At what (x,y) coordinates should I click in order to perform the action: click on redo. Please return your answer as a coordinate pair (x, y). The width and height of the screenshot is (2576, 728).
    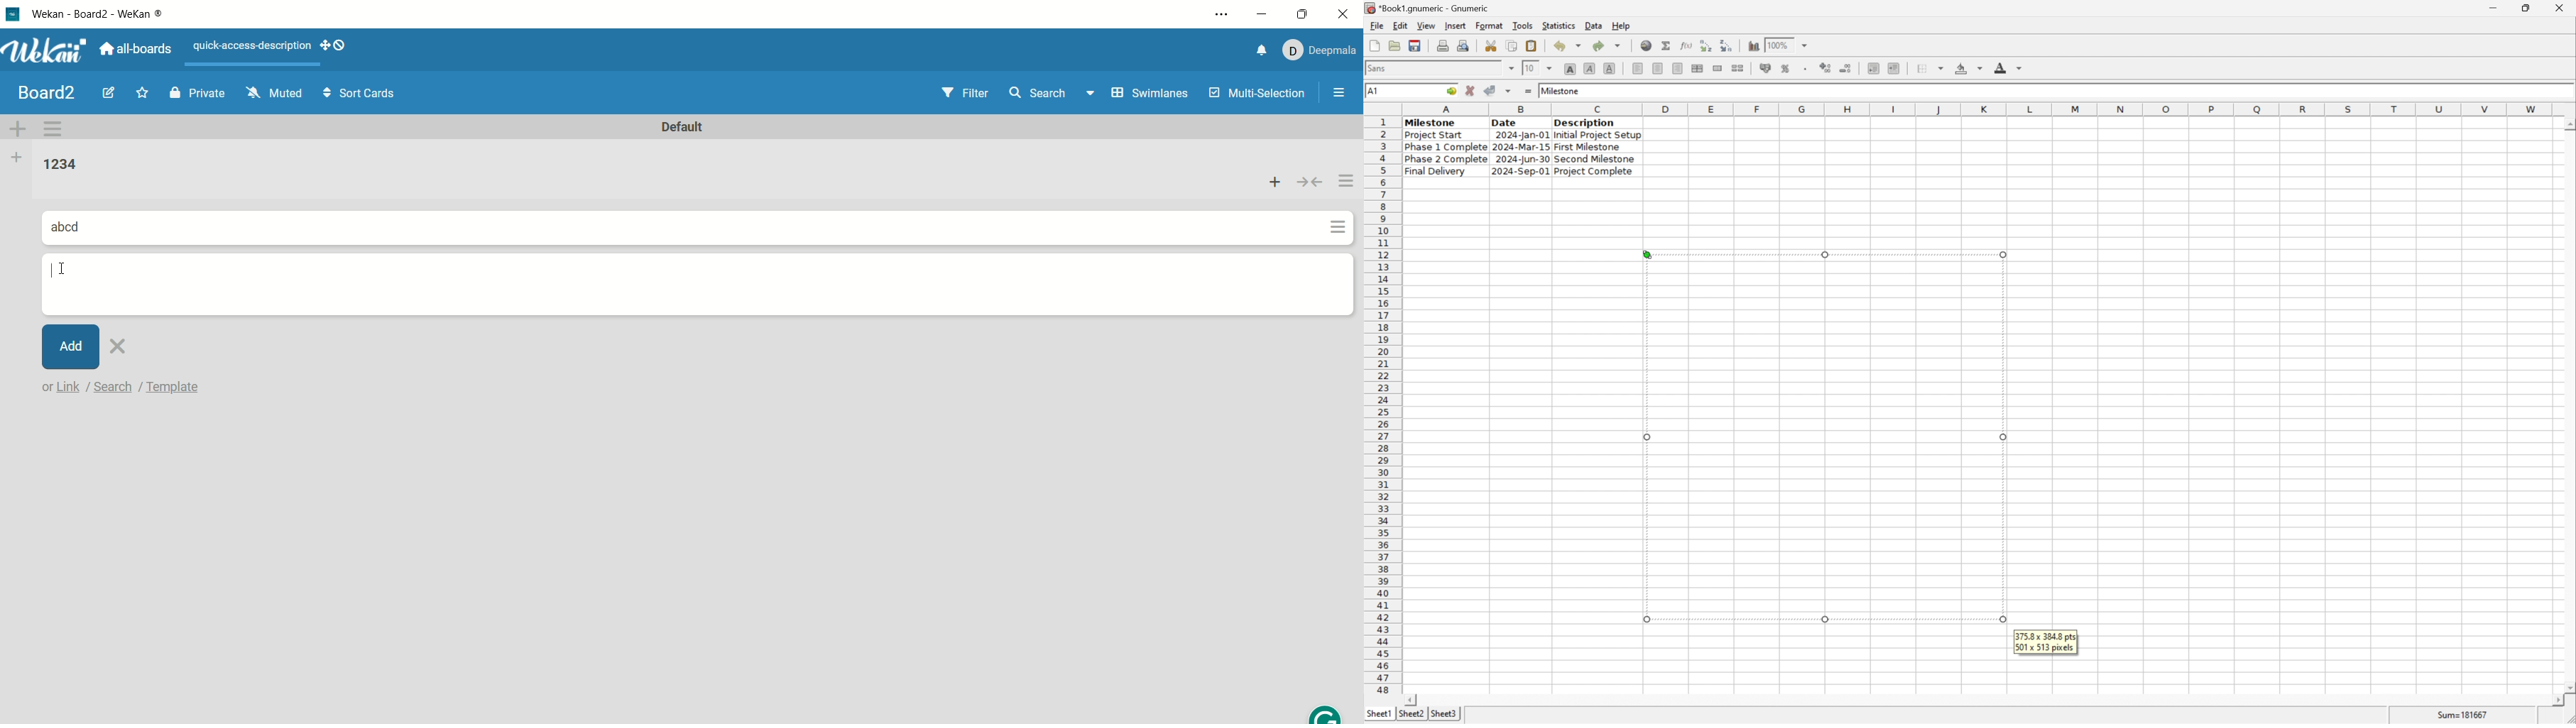
    Looking at the image, I should click on (1609, 45).